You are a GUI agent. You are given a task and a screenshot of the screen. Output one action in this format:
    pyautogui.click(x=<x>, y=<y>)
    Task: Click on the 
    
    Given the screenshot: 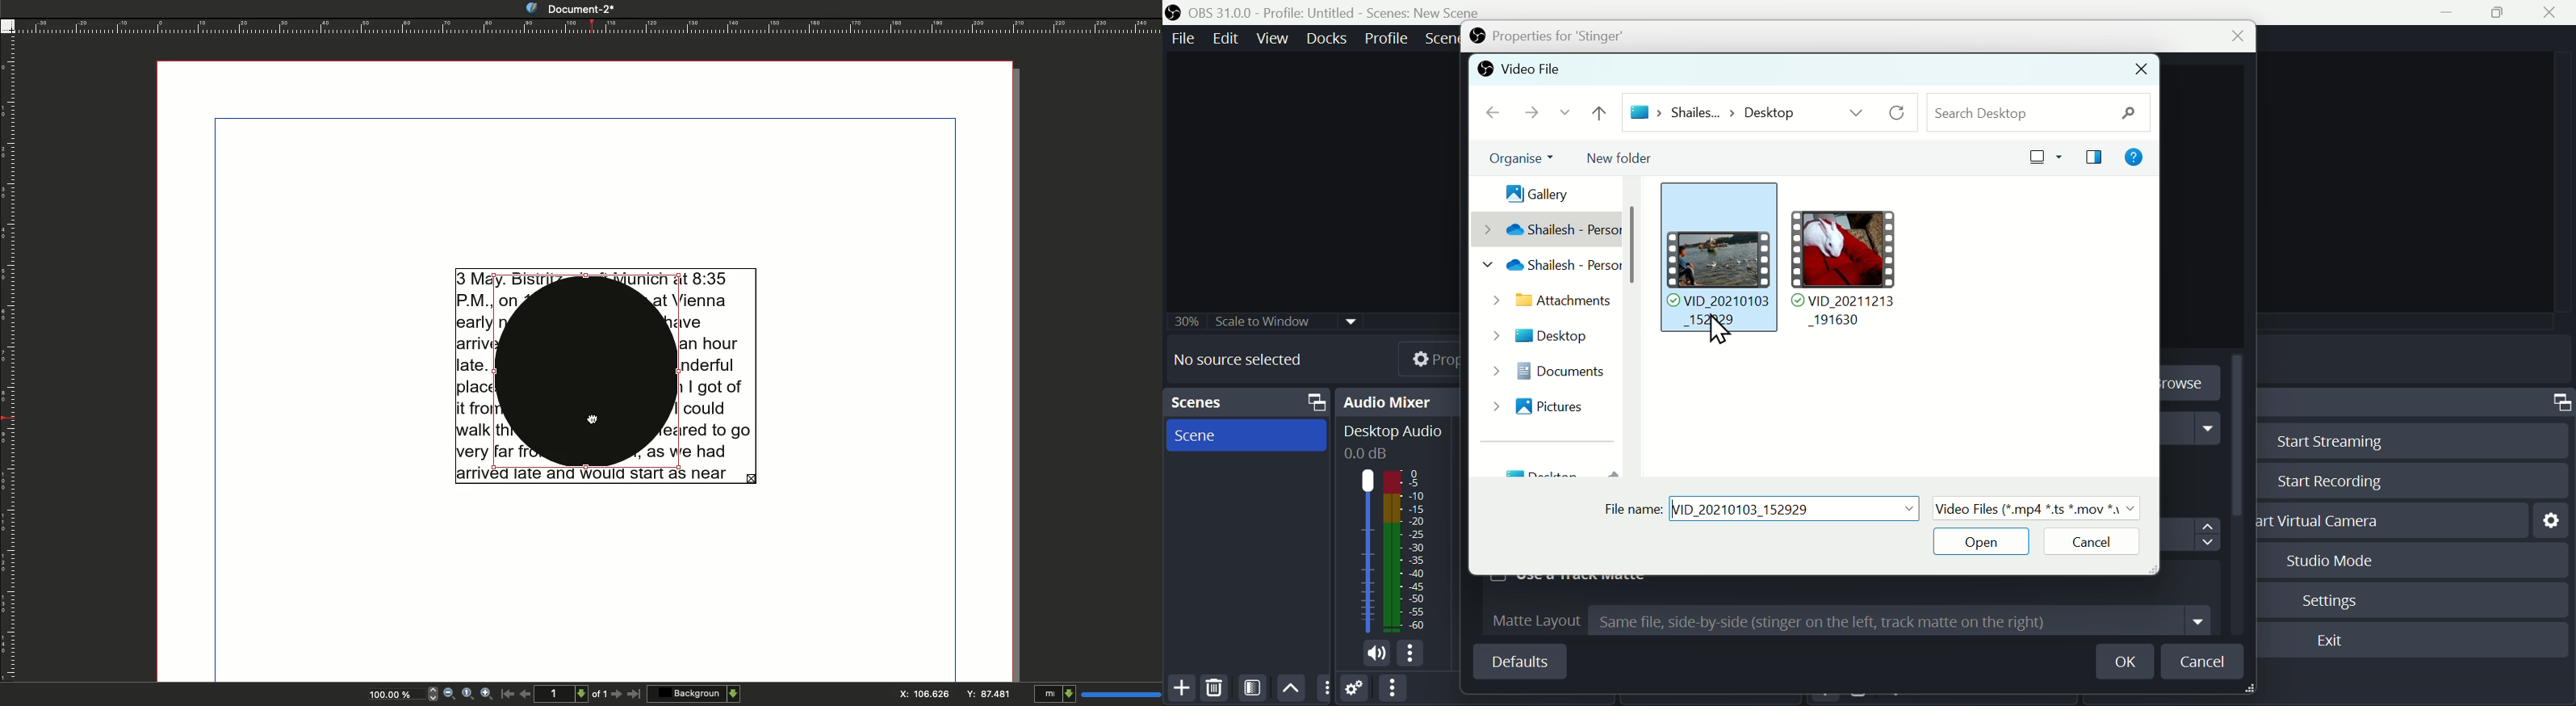 What is the action you would take?
    pyautogui.click(x=1275, y=38)
    